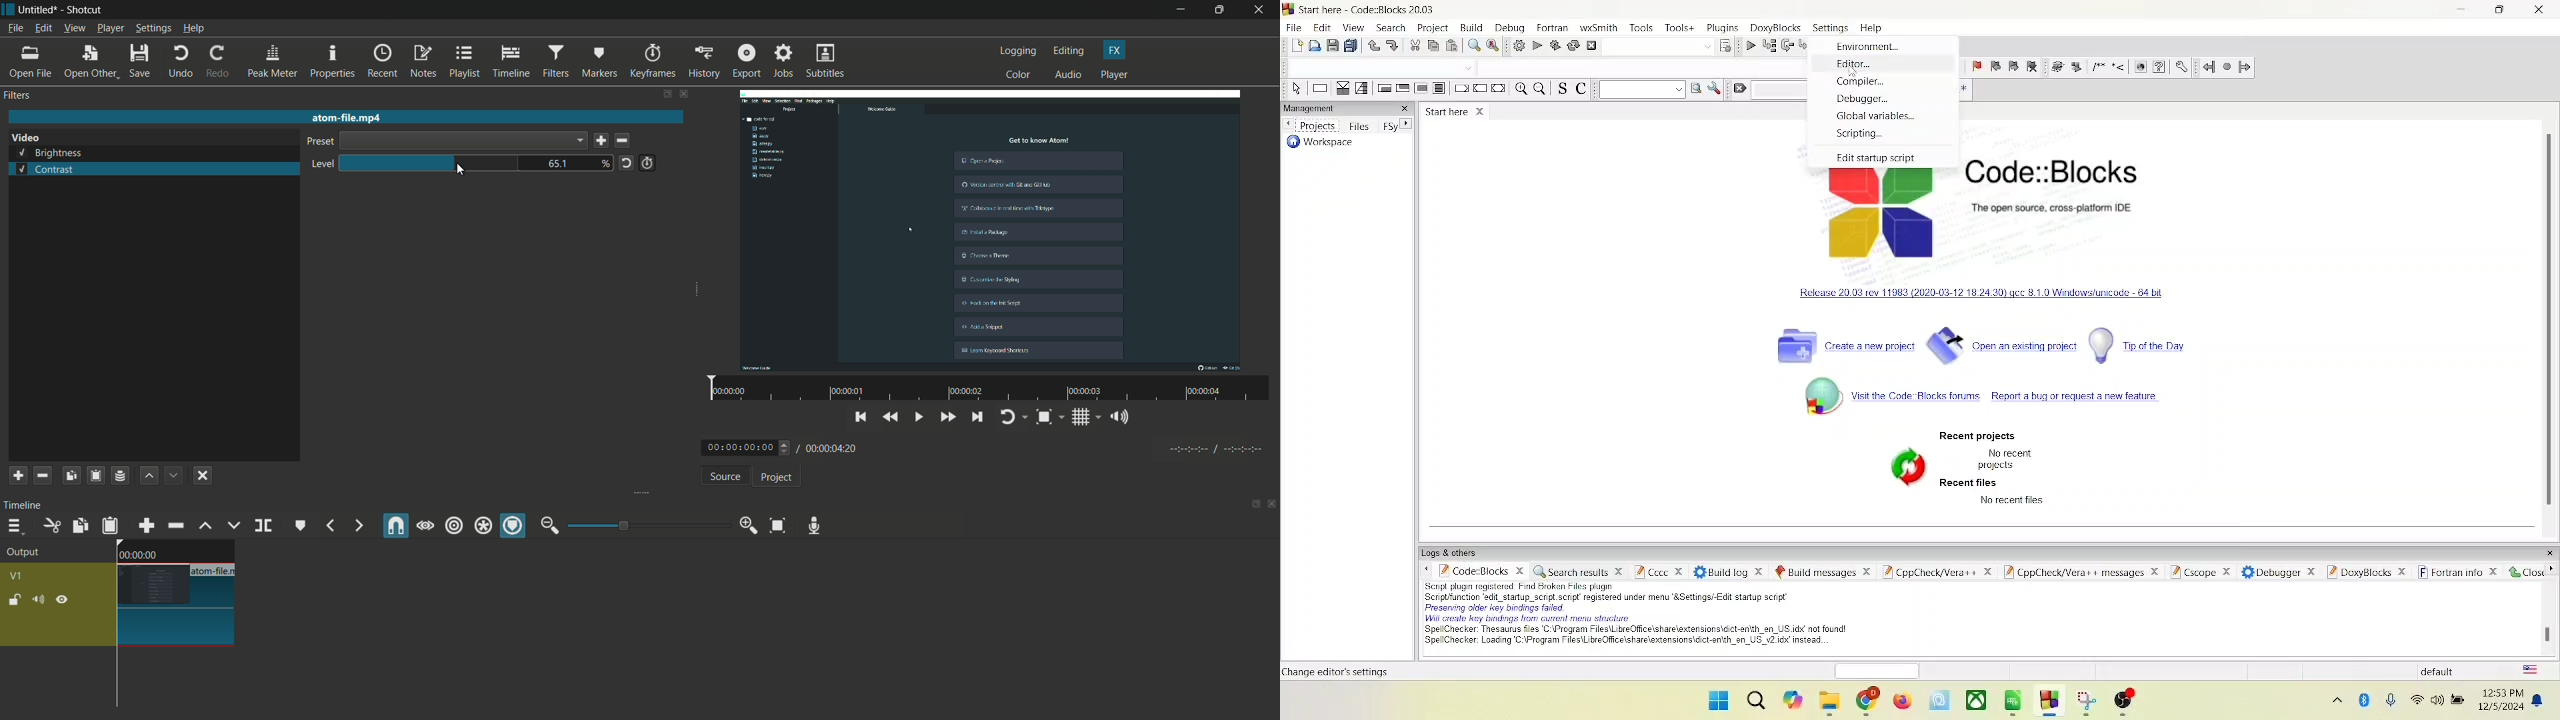 The image size is (2576, 728). I want to click on remove selected filter, so click(43, 475).